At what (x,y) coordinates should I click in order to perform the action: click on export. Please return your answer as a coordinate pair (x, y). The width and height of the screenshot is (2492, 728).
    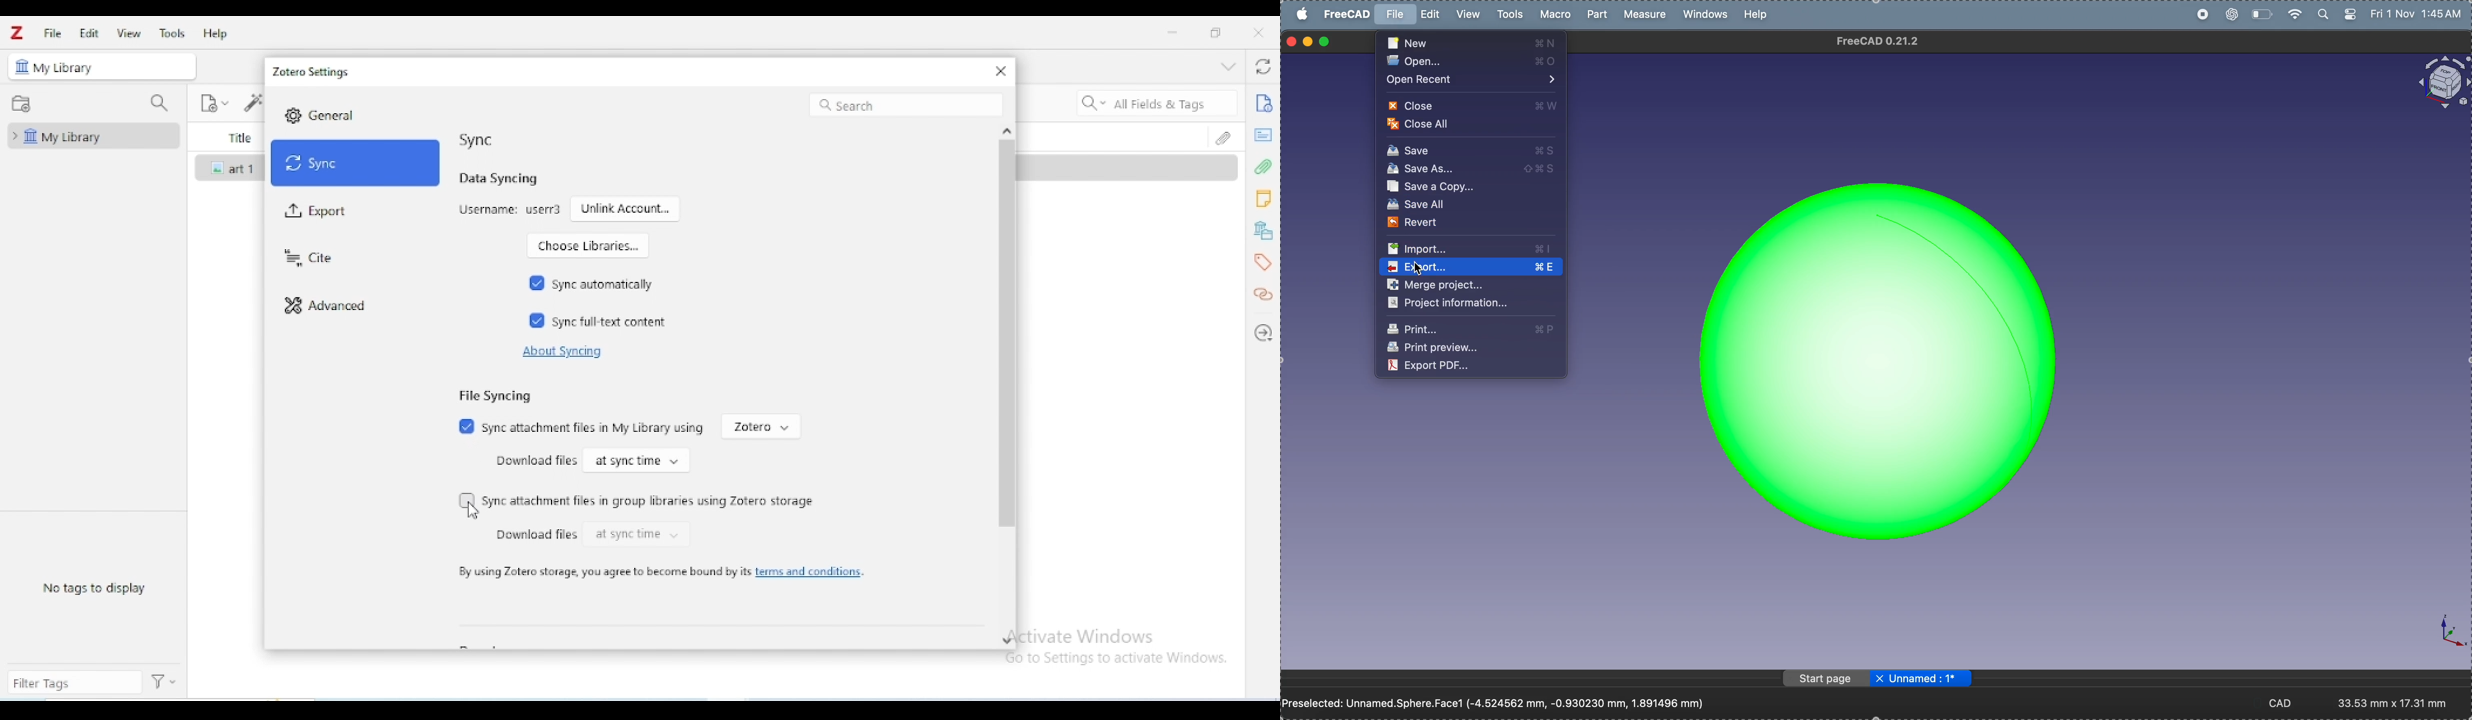
    Looking at the image, I should click on (317, 212).